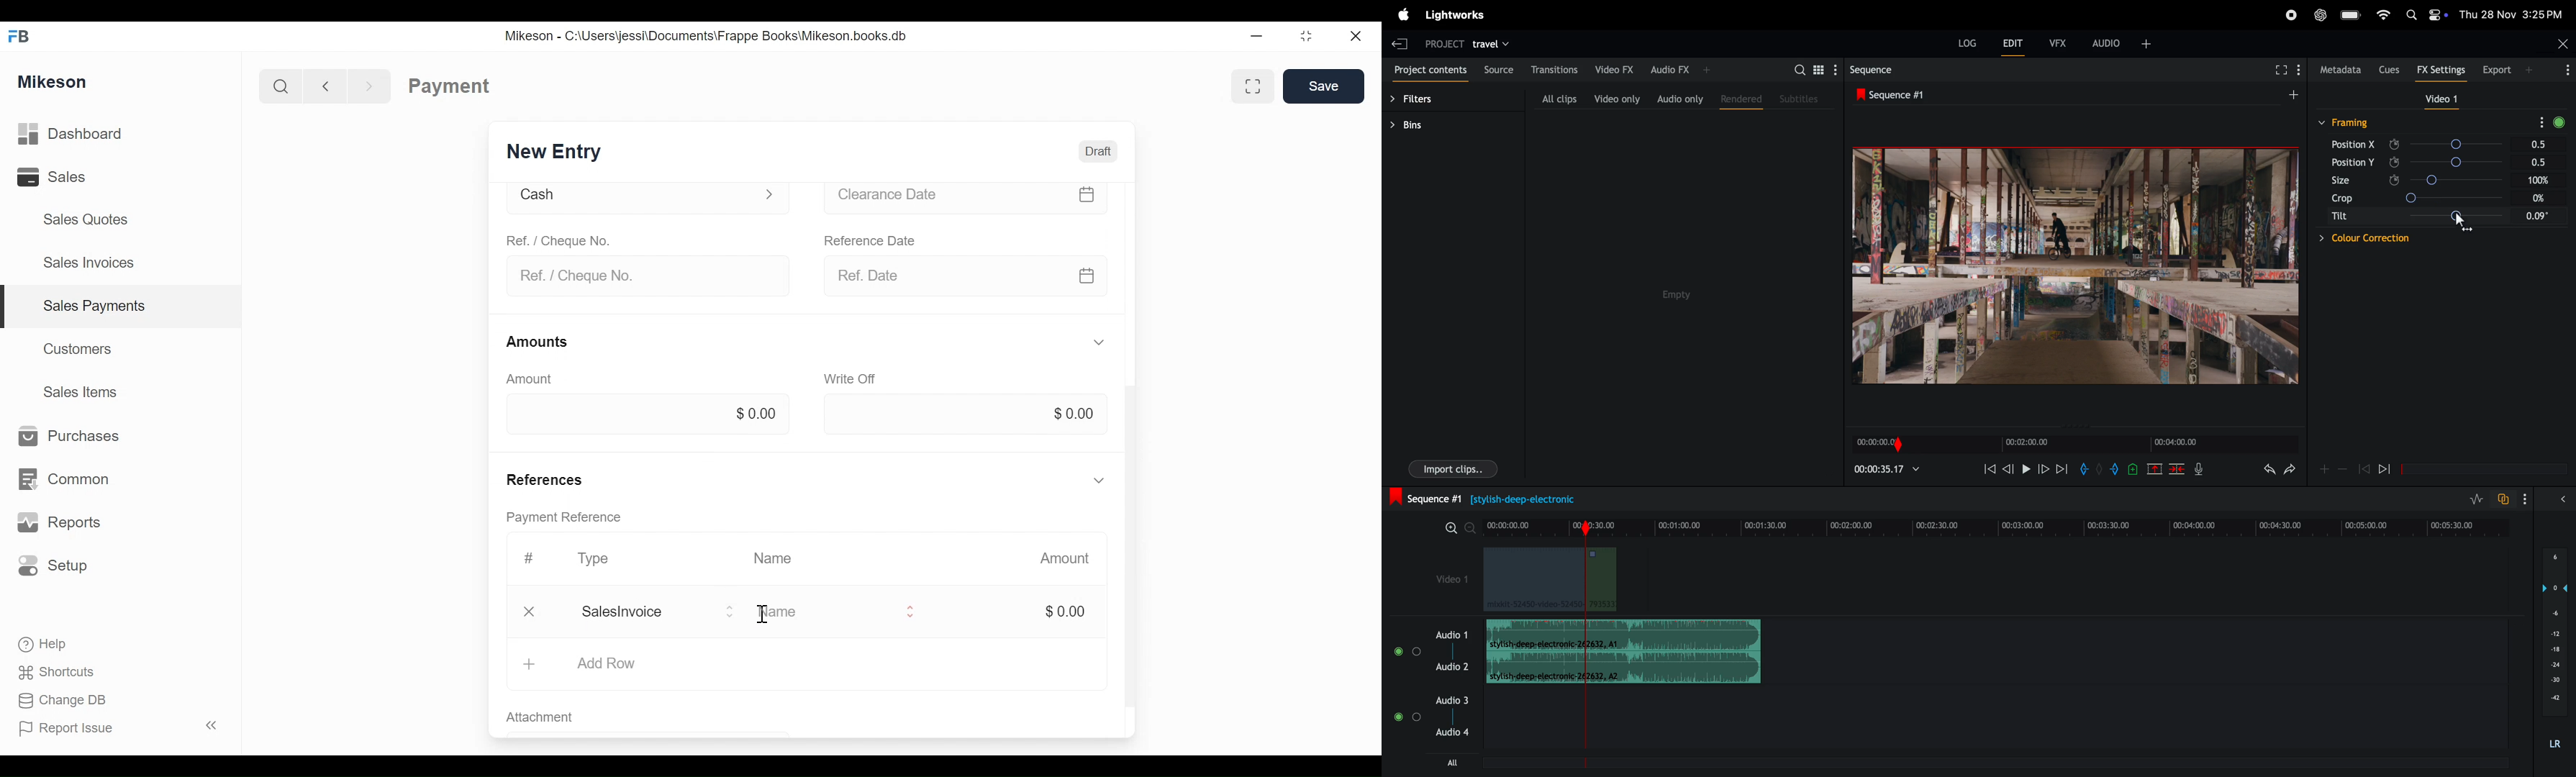  Describe the element at coordinates (2495, 70) in the screenshot. I see `exports` at that location.